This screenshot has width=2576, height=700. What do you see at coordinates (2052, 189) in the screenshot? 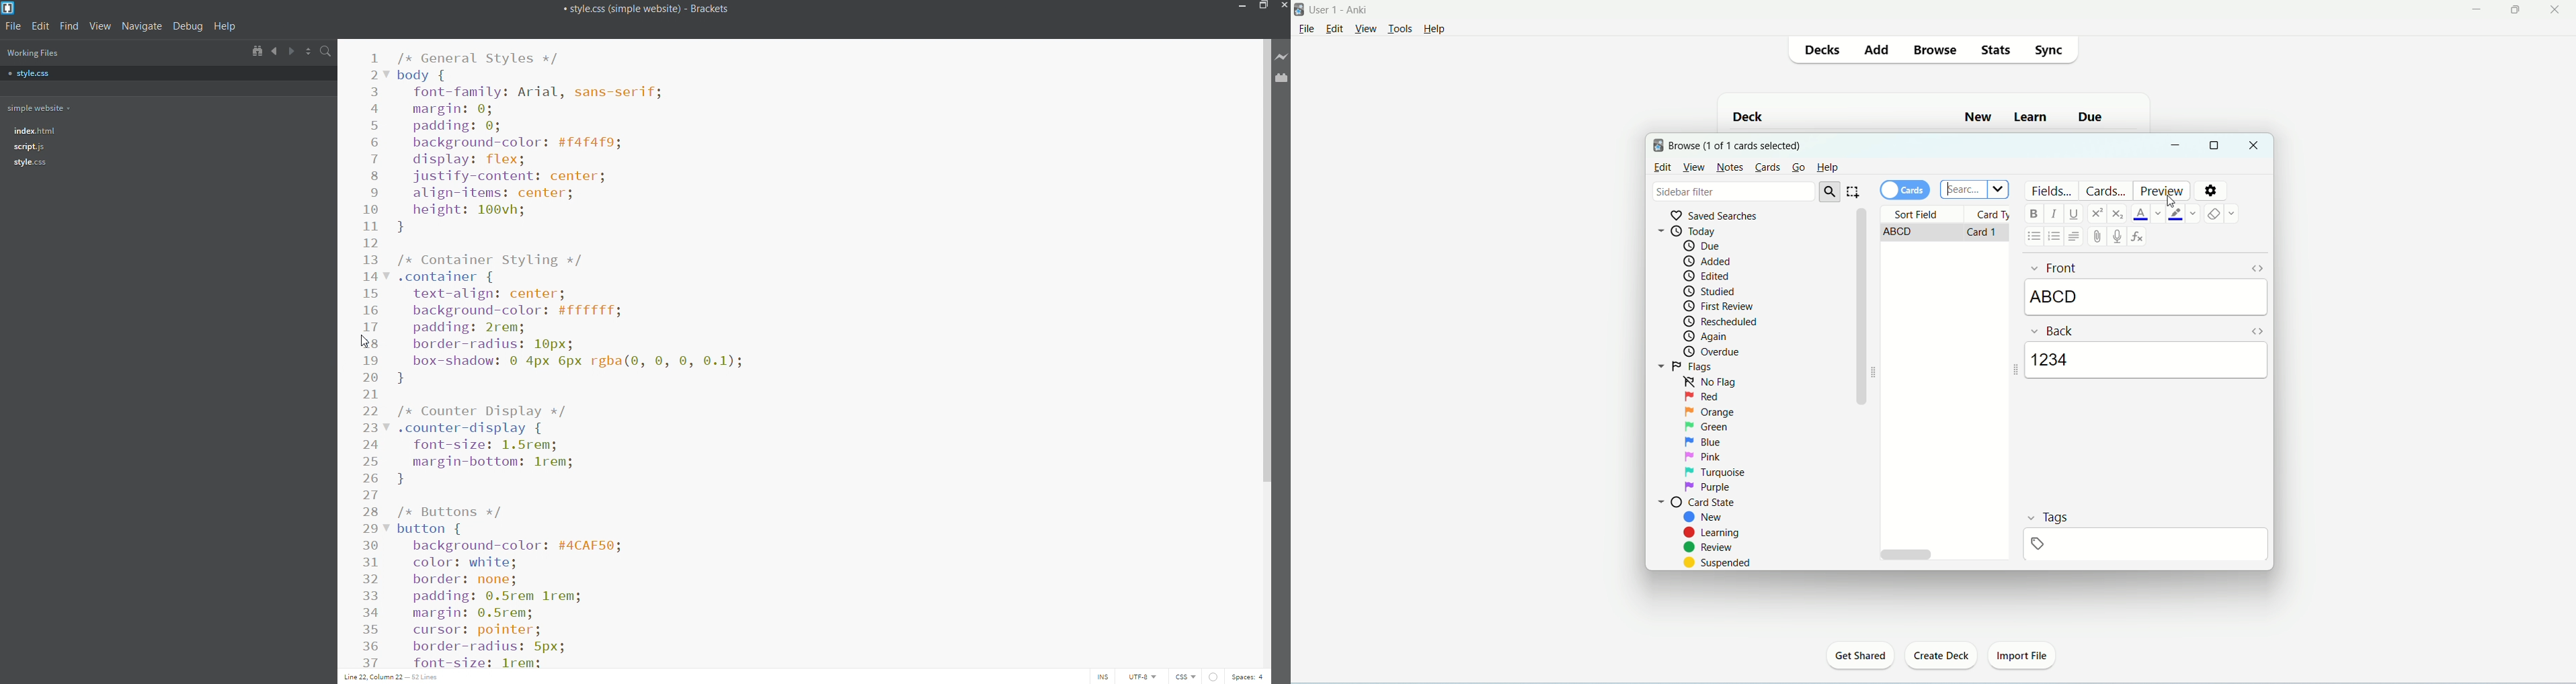
I see `fields` at bounding box center [2052, 189].